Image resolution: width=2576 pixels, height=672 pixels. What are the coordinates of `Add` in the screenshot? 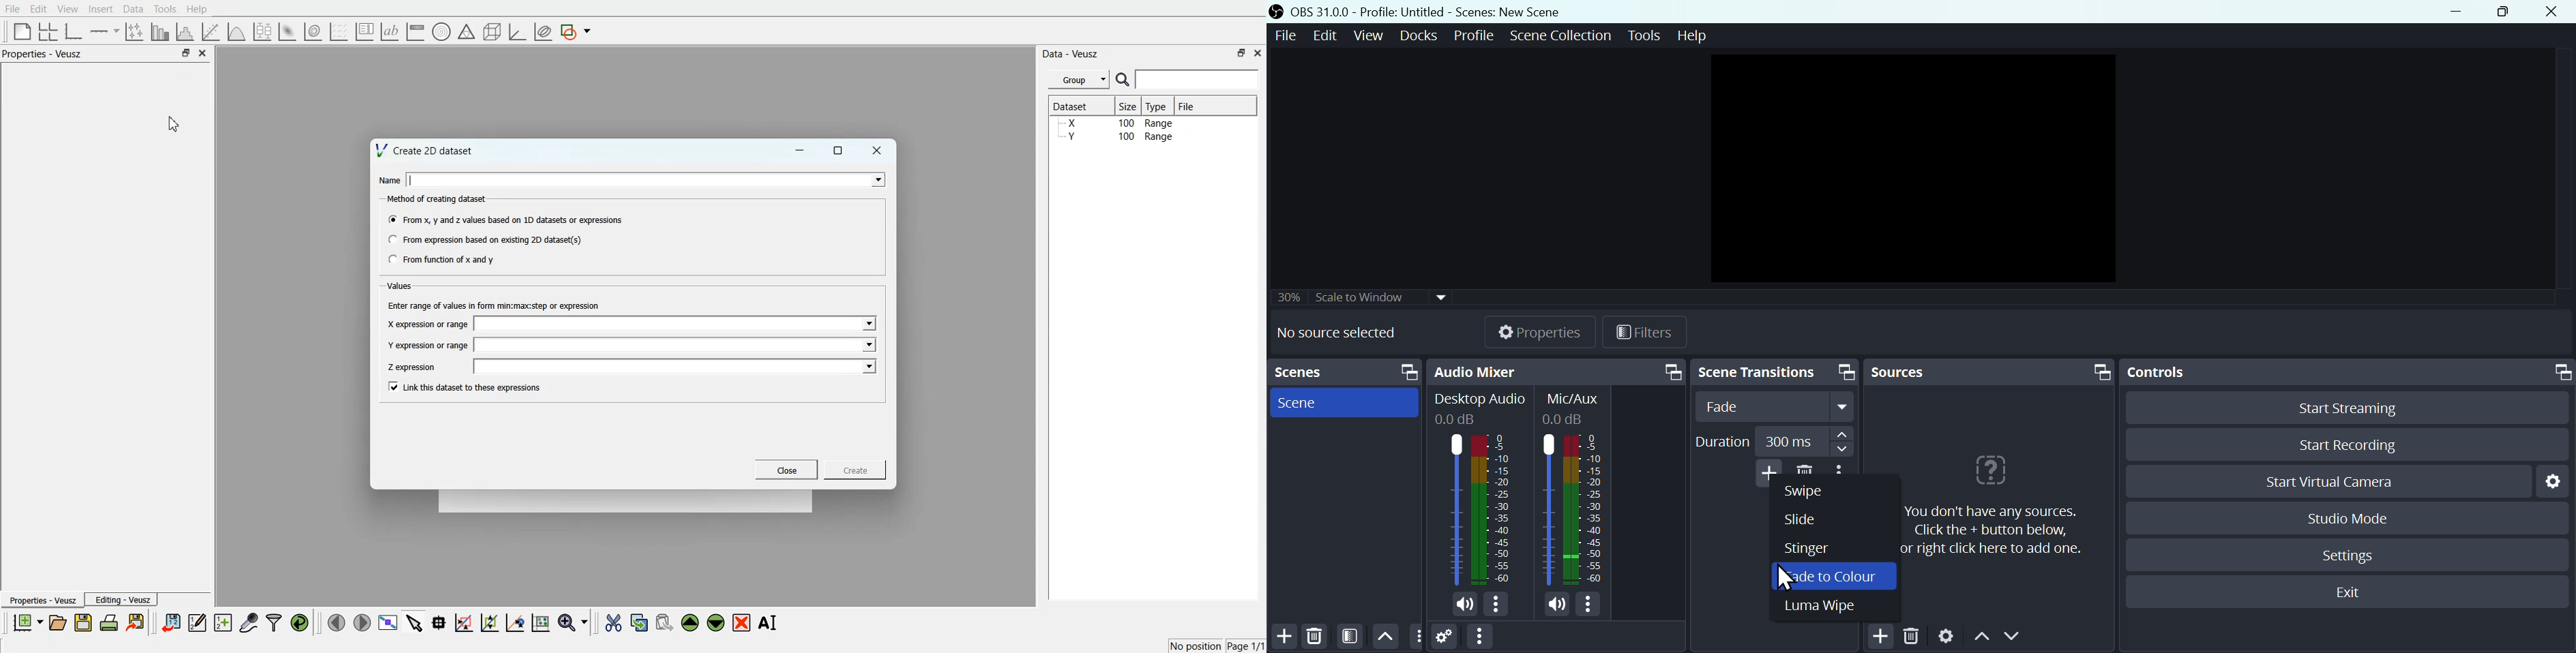 It's located at (1284, 636).